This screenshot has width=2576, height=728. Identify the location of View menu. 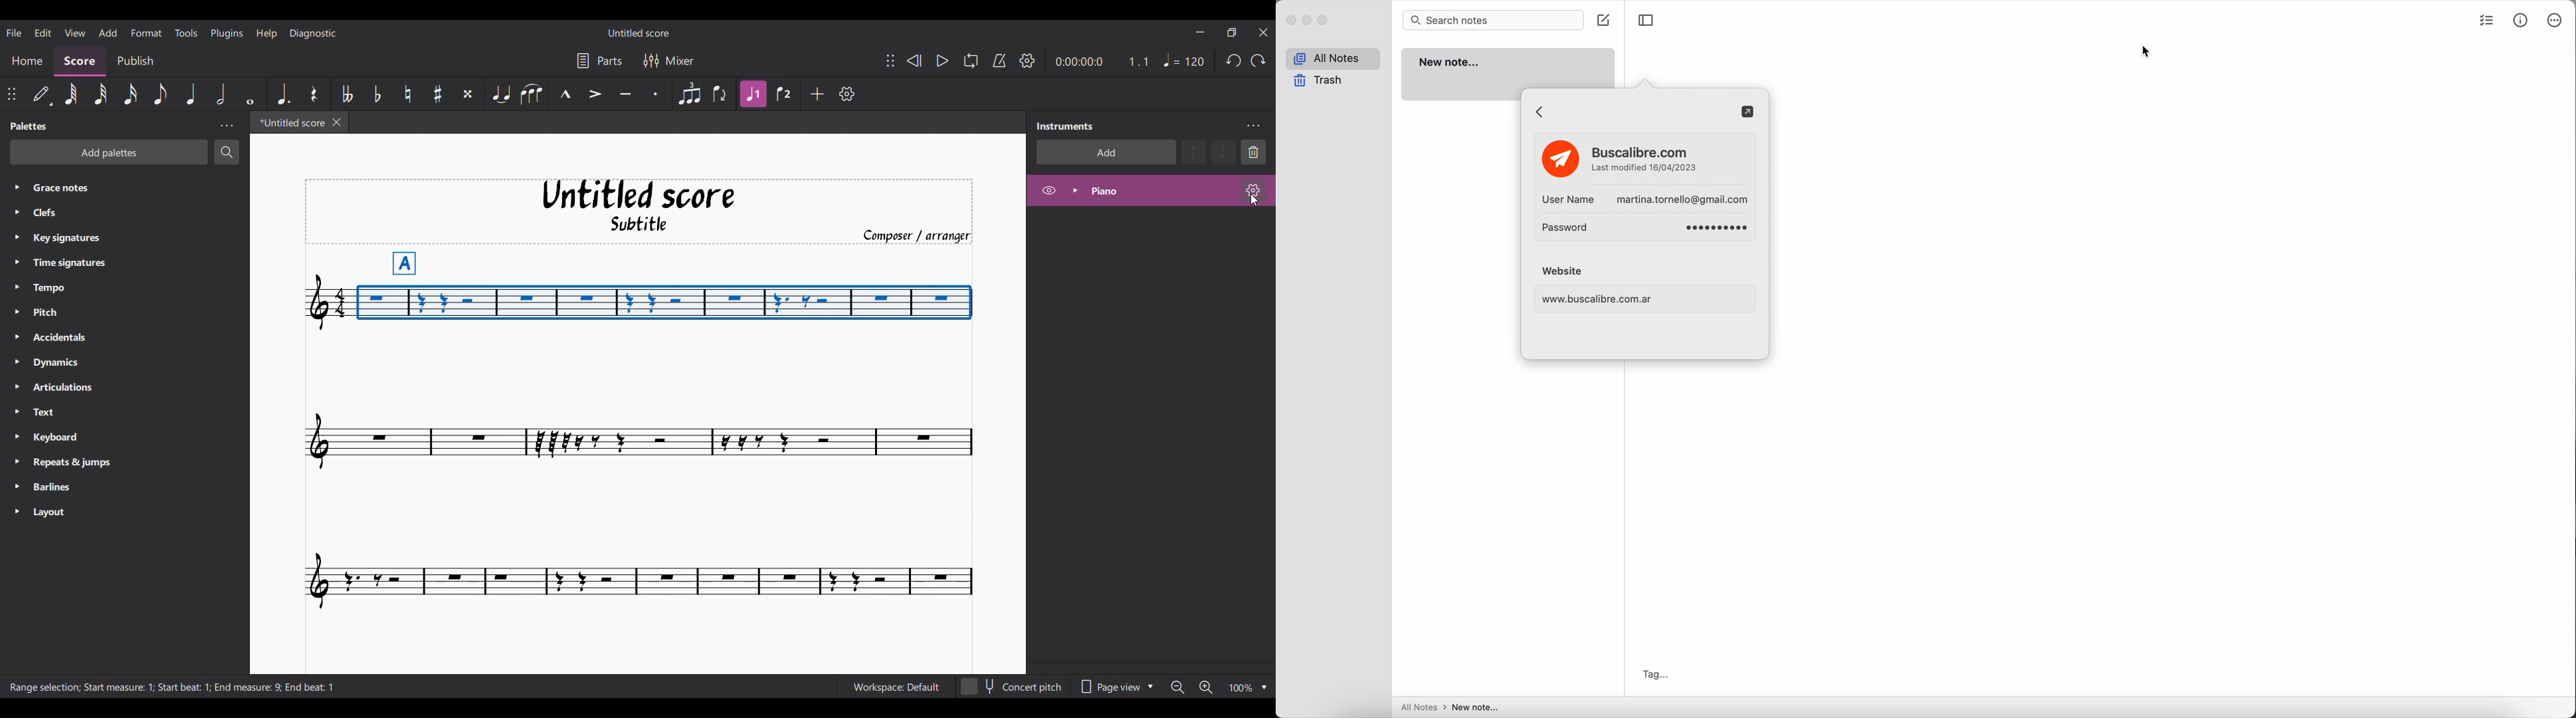
(74, 32).